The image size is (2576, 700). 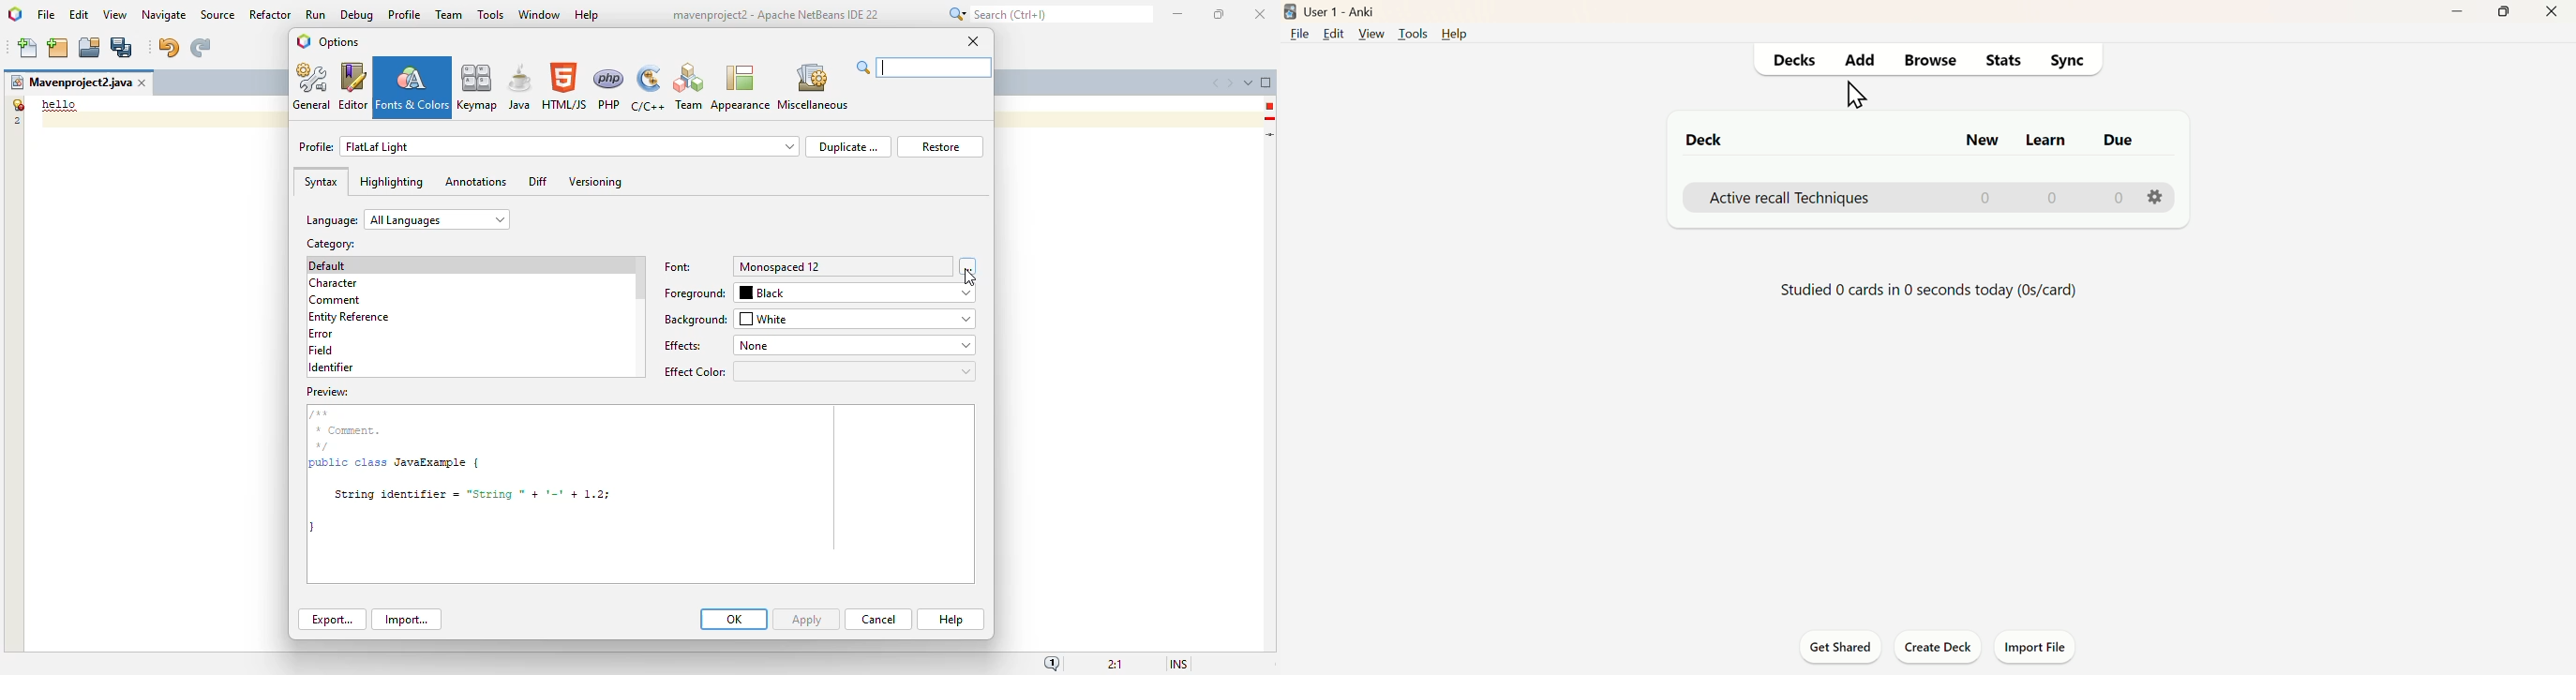 I want to click on current line, so click(x=1271, y=134).